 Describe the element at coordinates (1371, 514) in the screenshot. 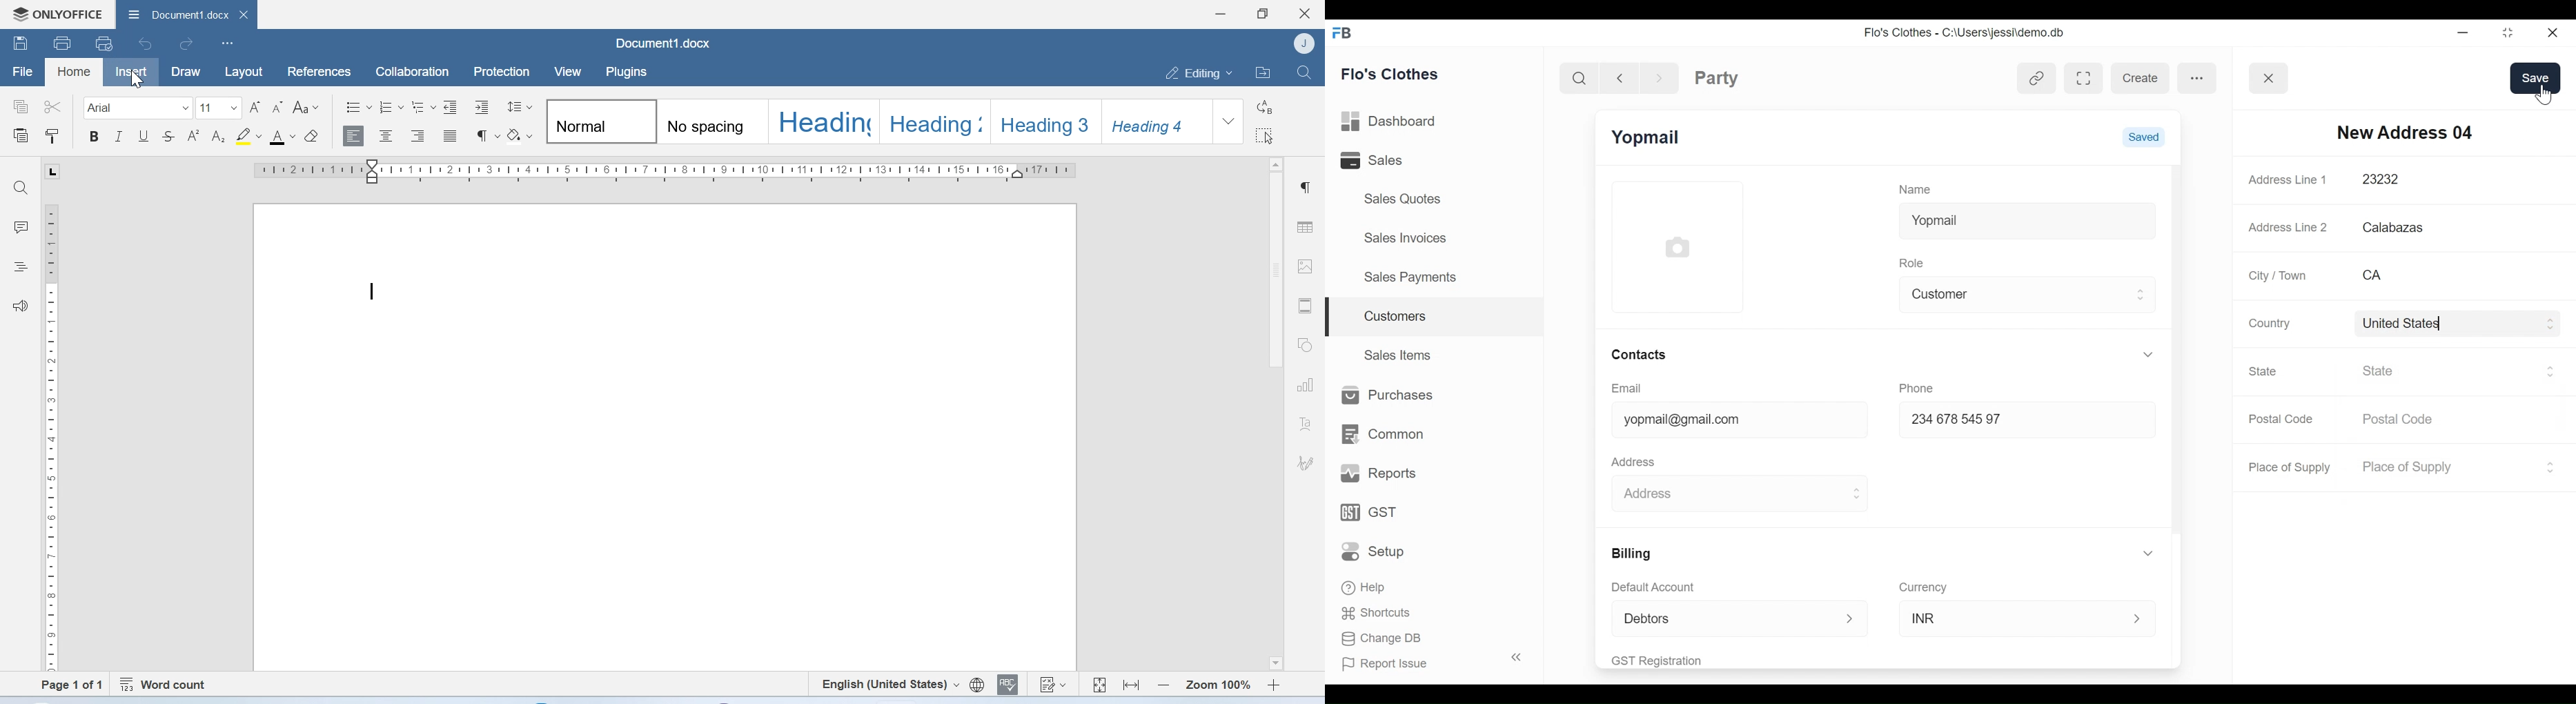

I see `GST` at that location.